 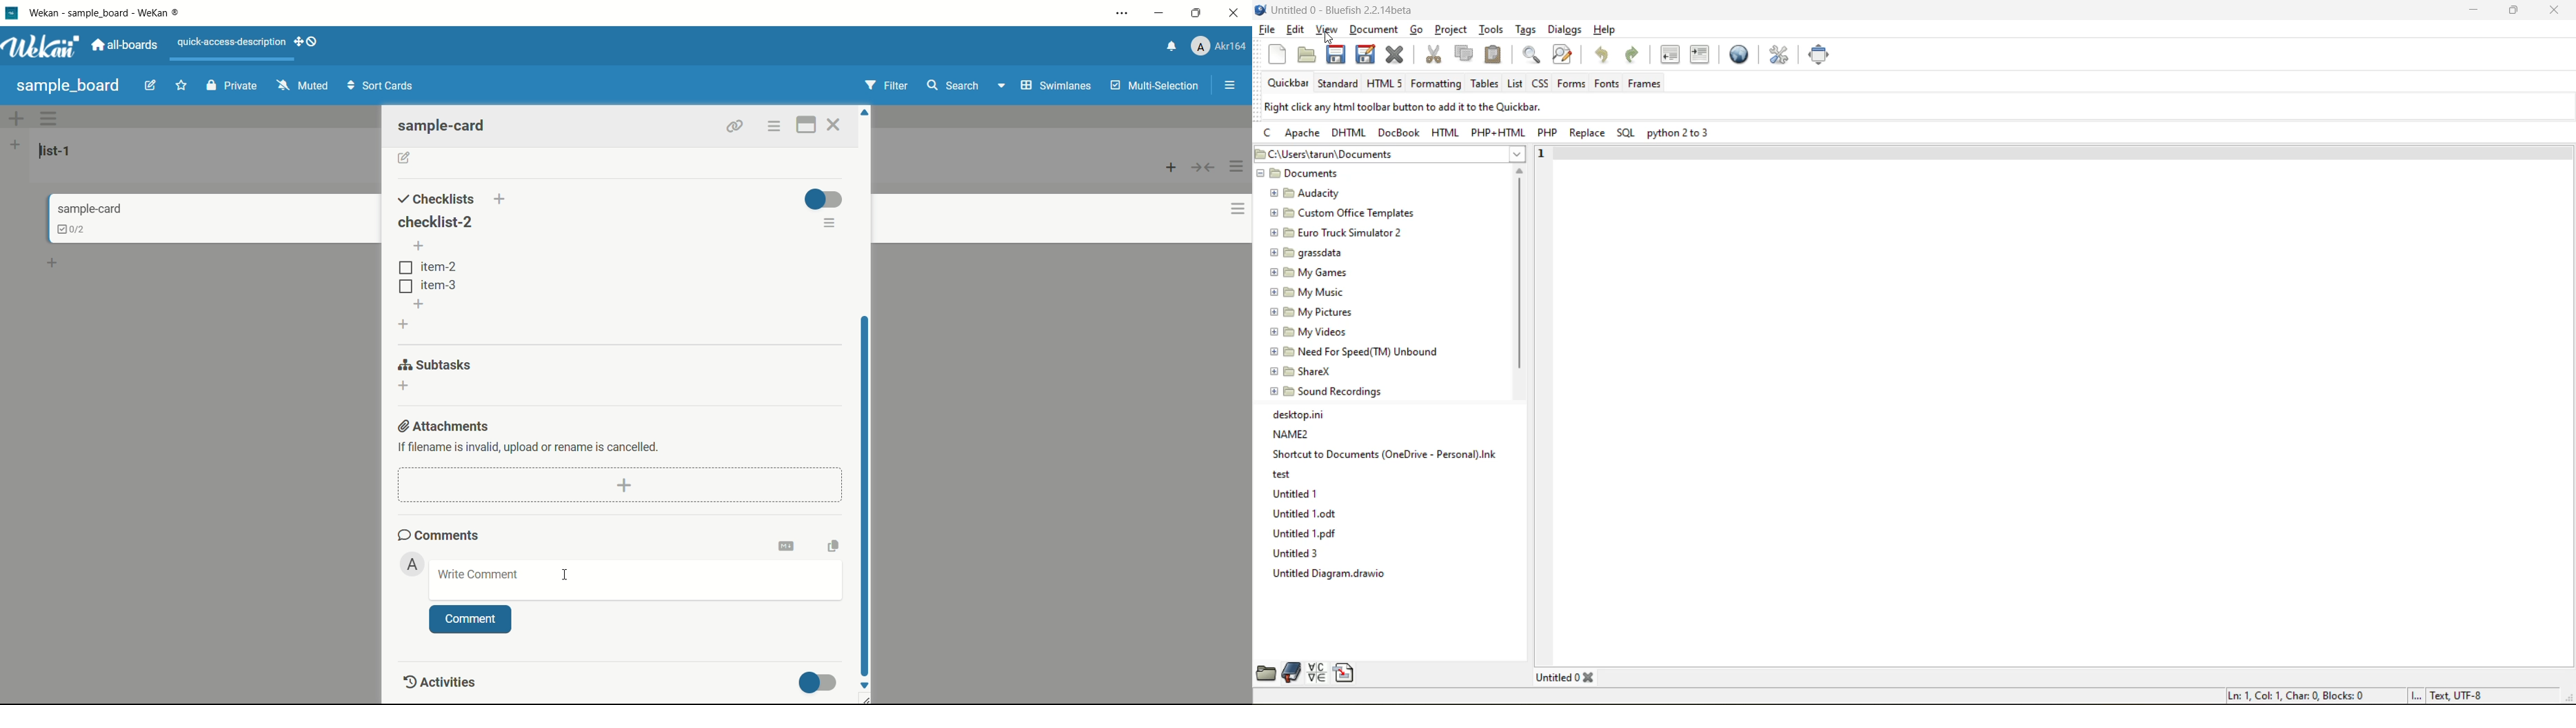 What do you see at coordinates (1562, 29) in the screenshot?
I see `dialogs` at bounding box center [1562, 29].